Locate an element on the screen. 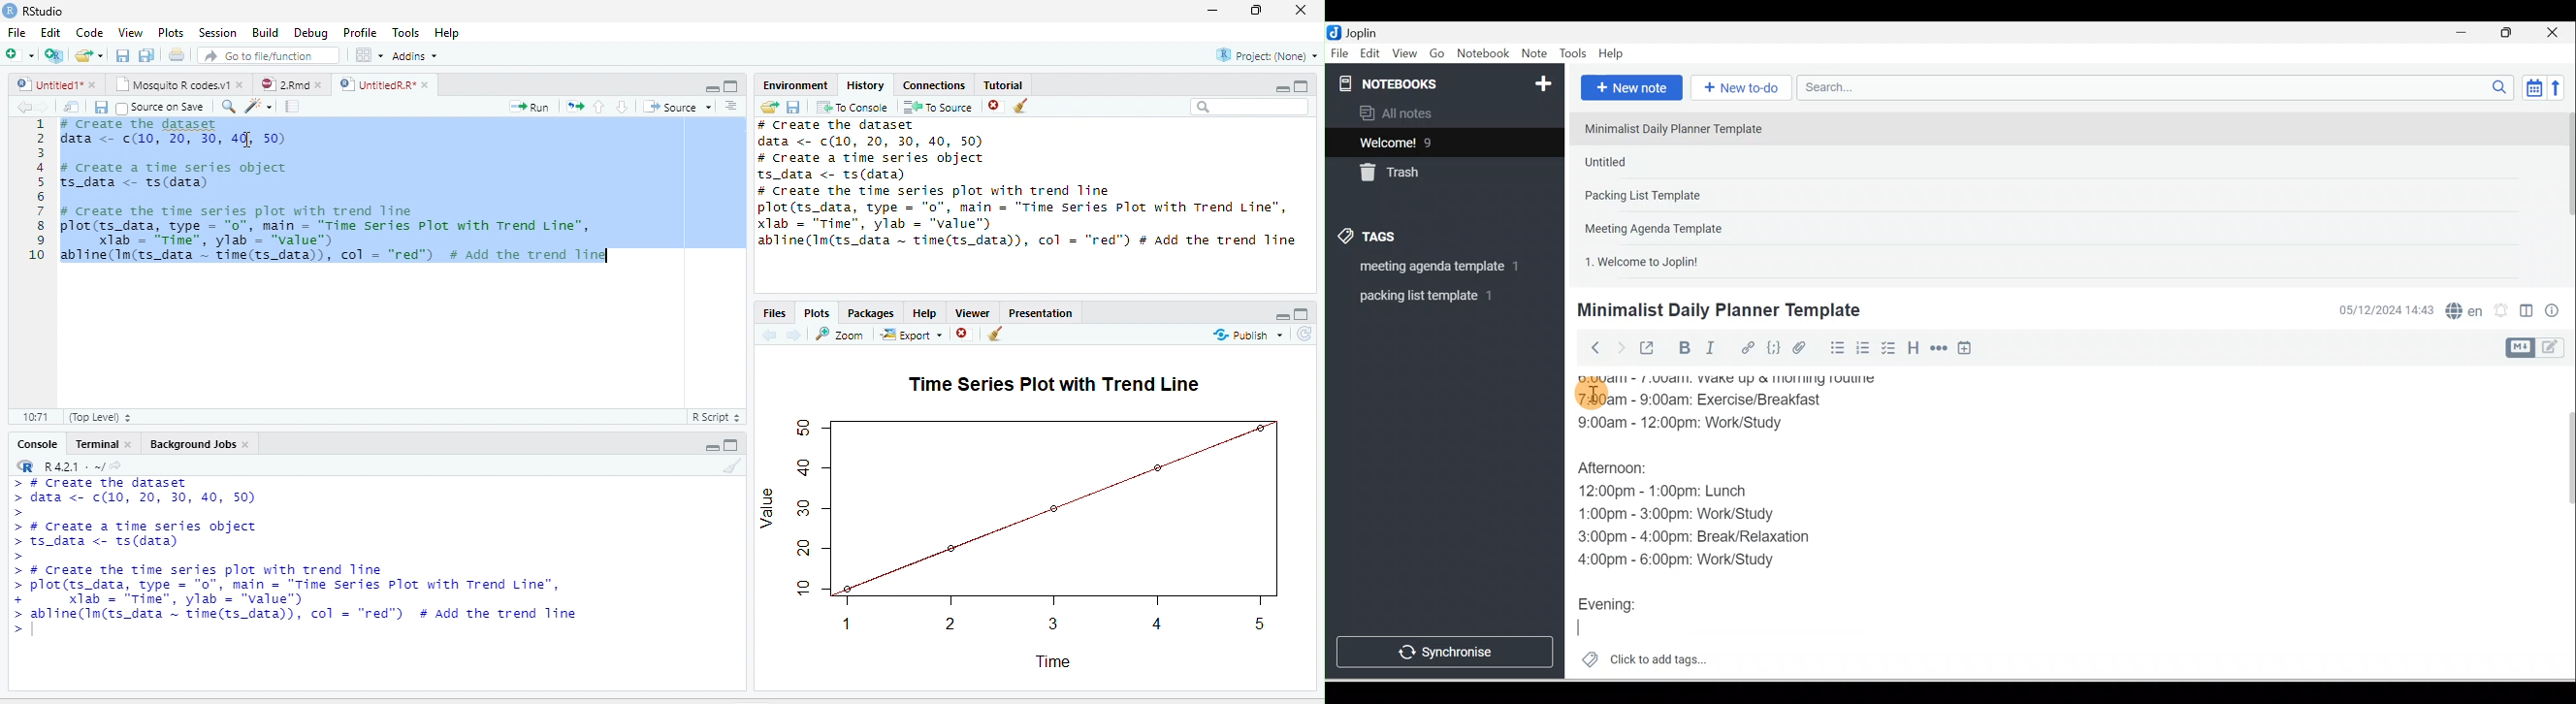  Toggle external editing is located at coordinates (1649, 351).